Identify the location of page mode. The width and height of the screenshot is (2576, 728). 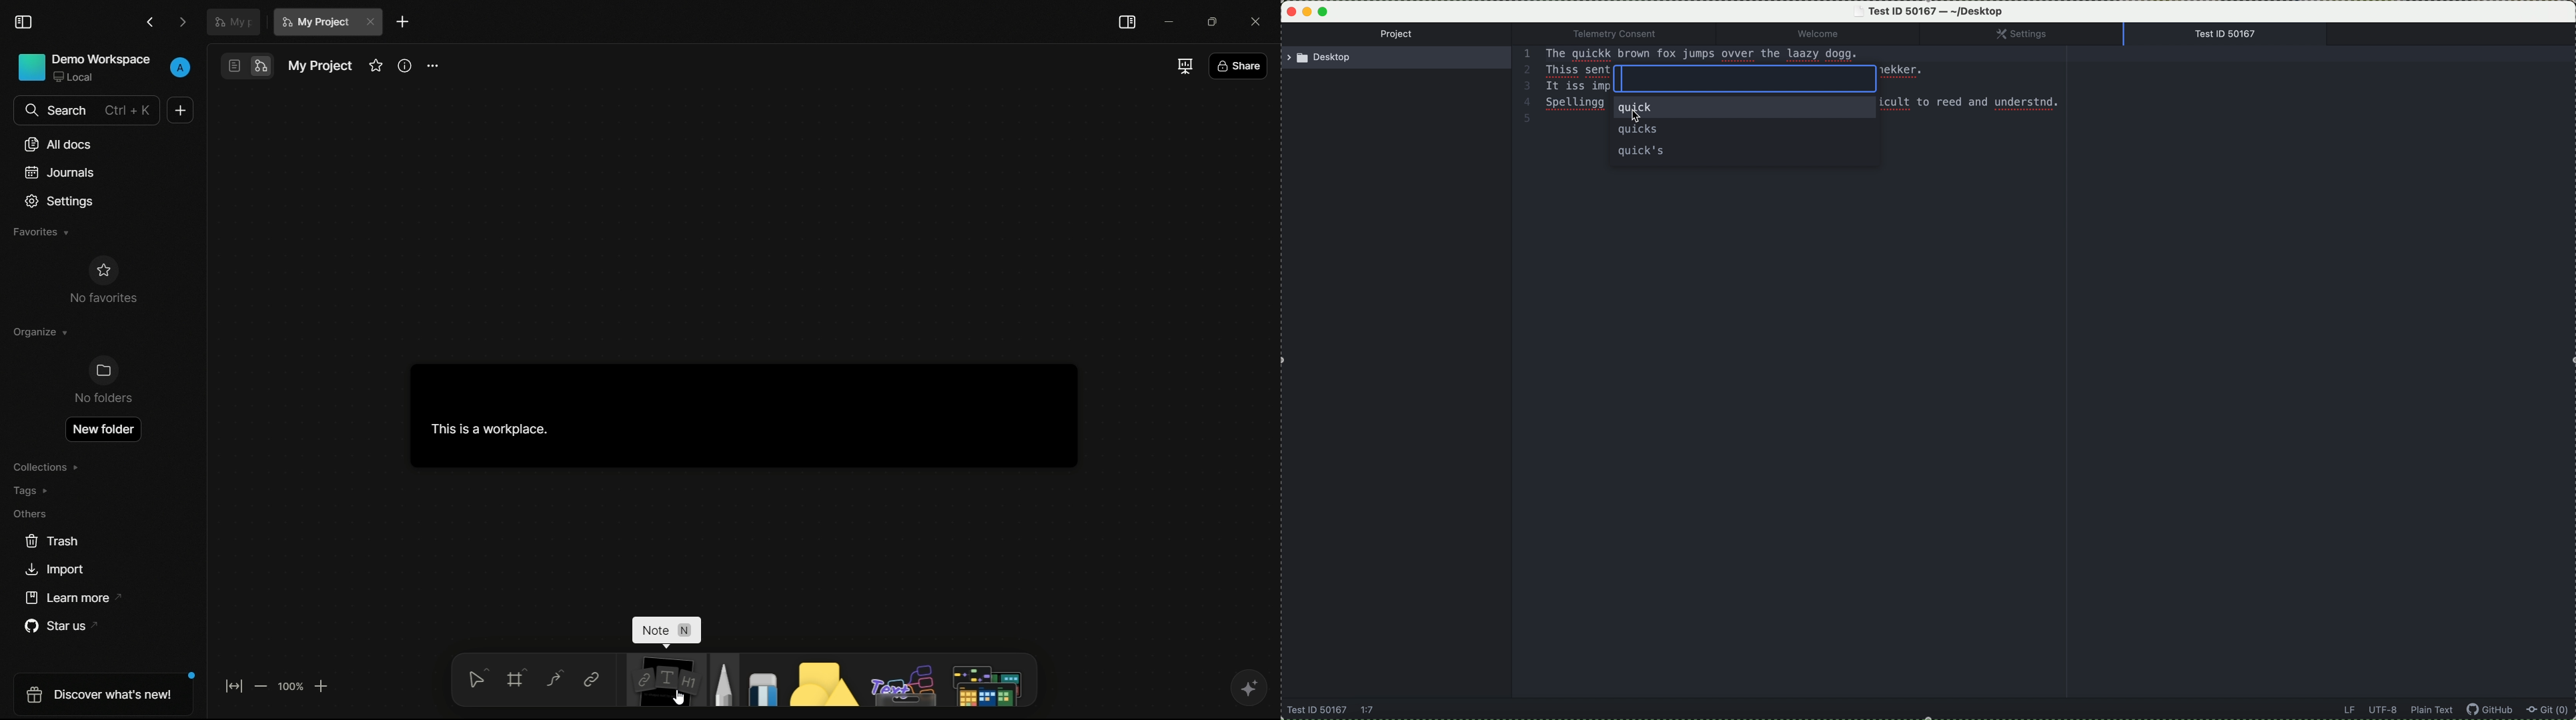
(234, 65).